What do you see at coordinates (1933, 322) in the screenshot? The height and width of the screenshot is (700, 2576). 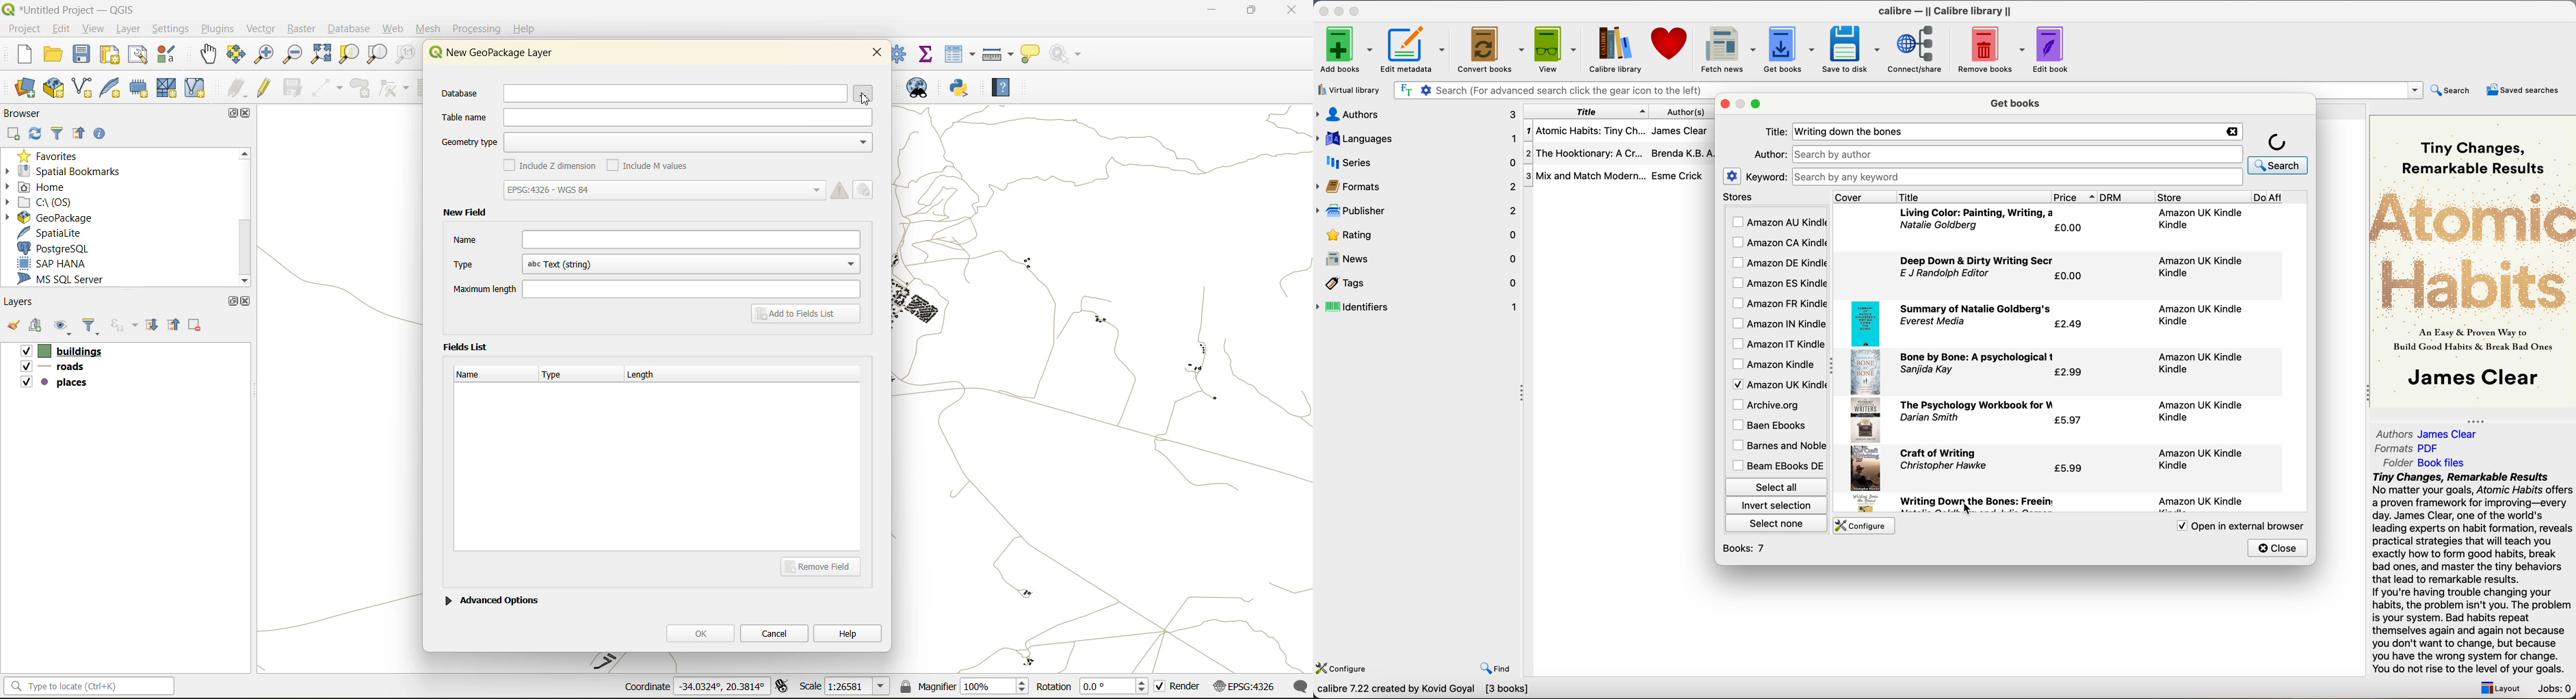 I see `everest media` at bounding box center [1933, 322].